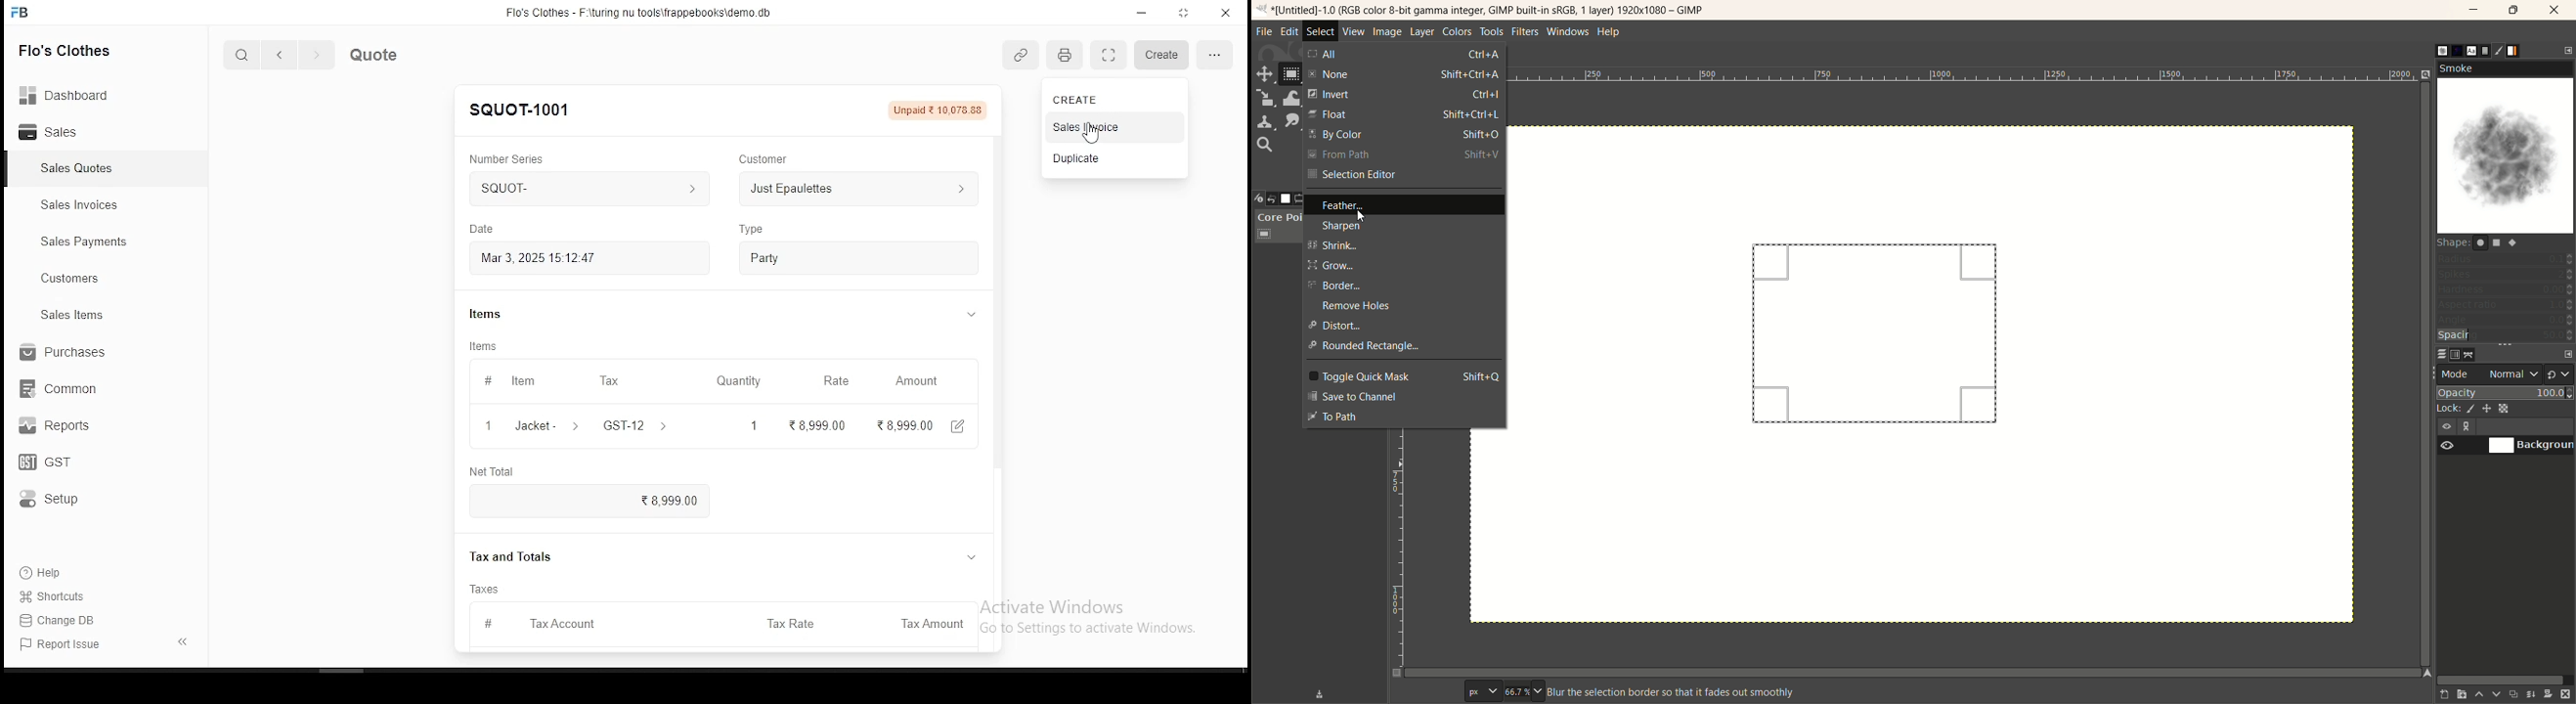  Describe the element at coordinates (47, 572) in the screenshot. I see `help` at that location.